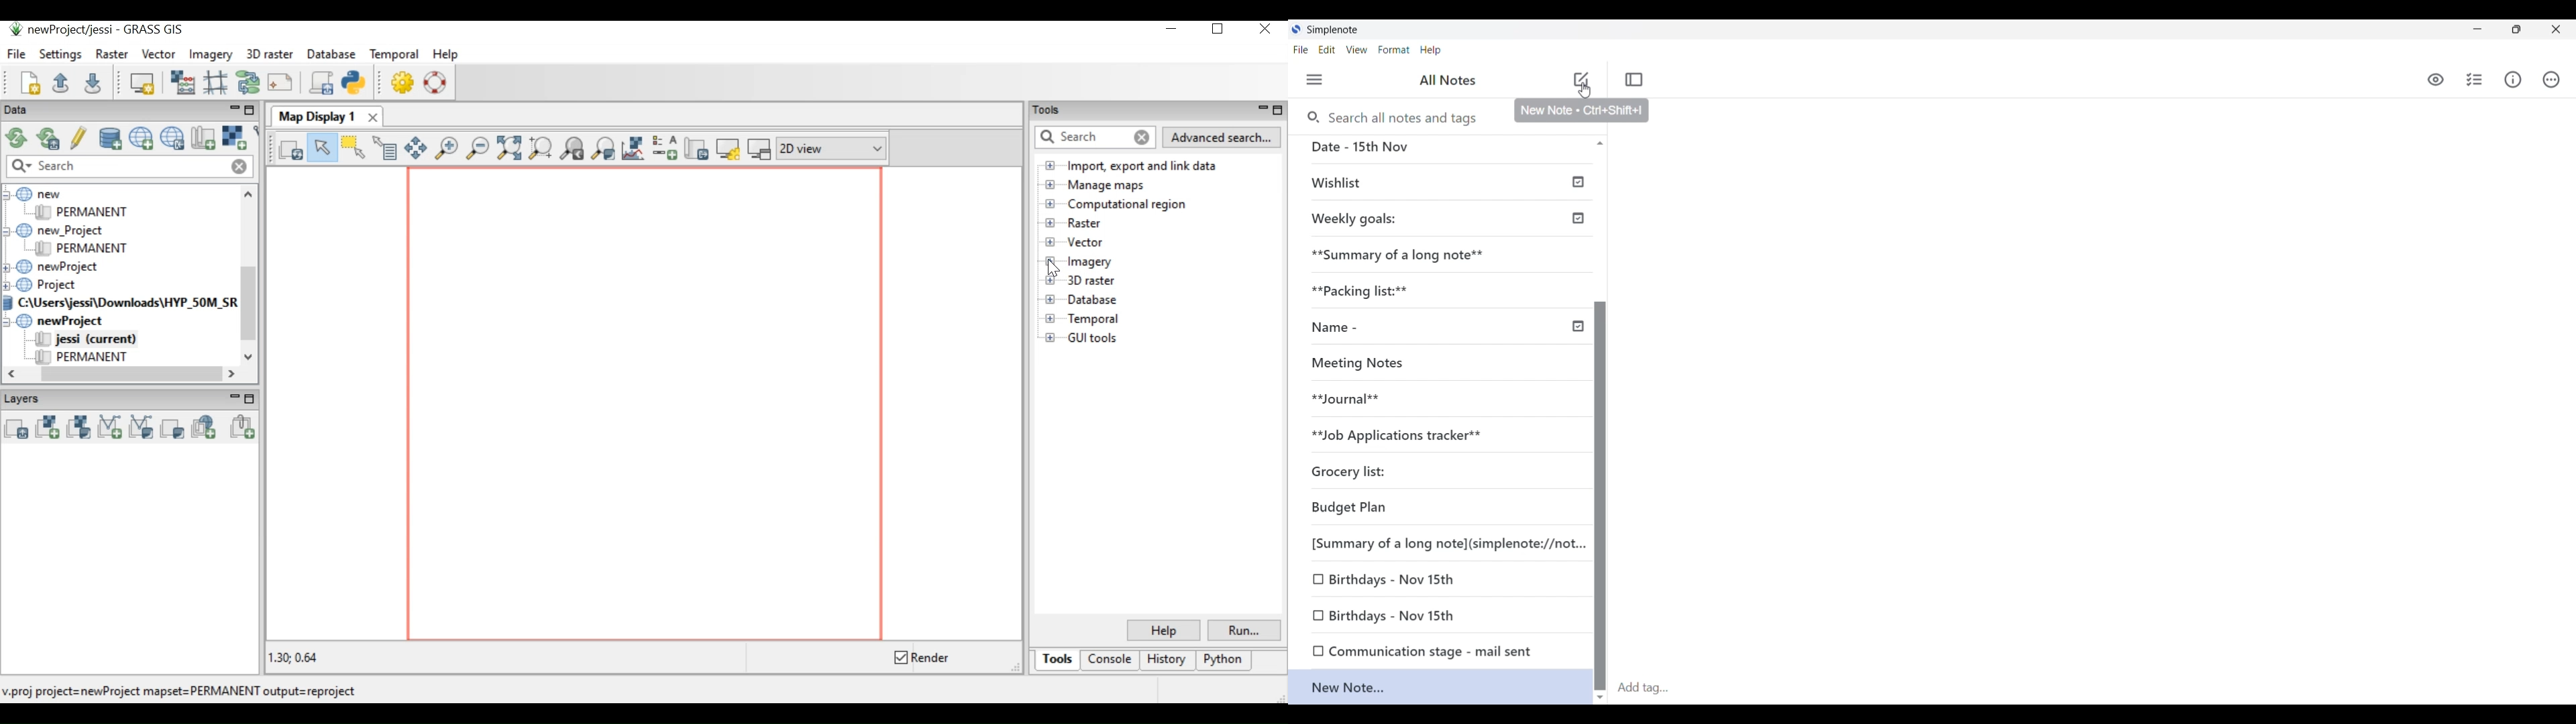 The width and height of the screenshot is (2576, 728). What do you see at coordinates (2474, 80) in the screenshot?
I see `Insert checklist` at bounding box center [2474, 80].